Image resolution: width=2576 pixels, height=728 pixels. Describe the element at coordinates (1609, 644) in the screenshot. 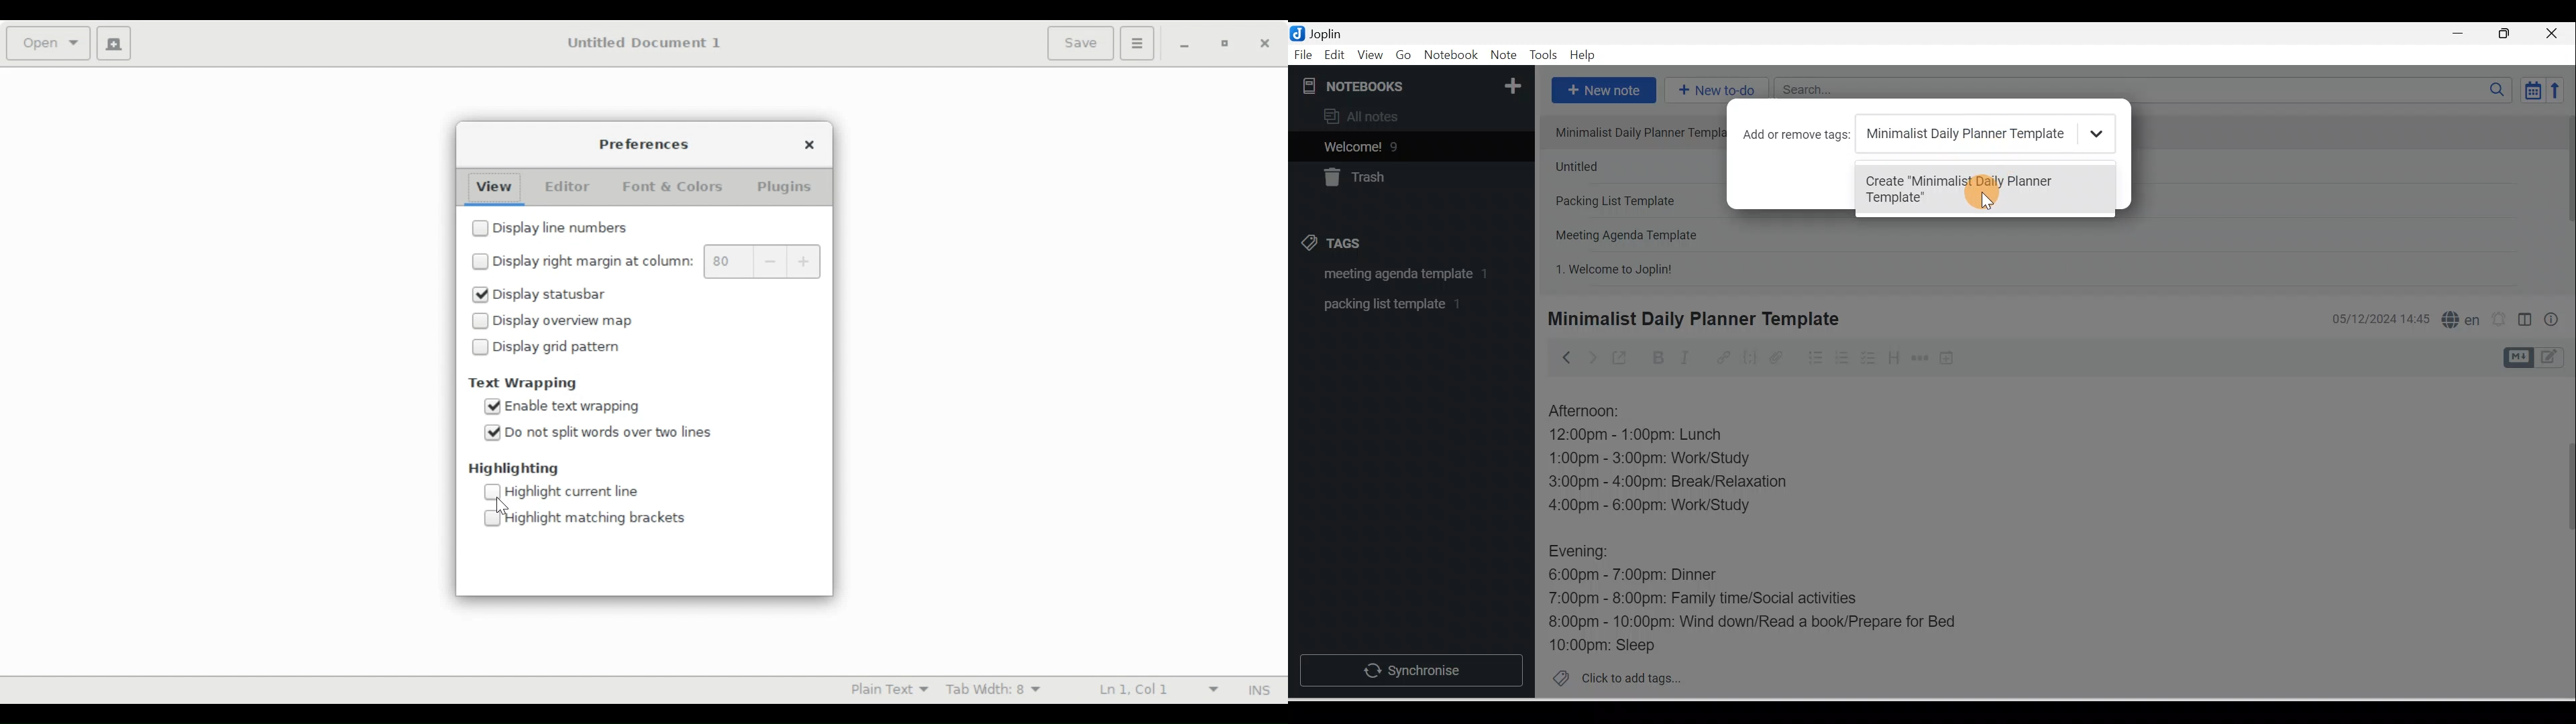

I see `10:00pm: Sleep` at that location.